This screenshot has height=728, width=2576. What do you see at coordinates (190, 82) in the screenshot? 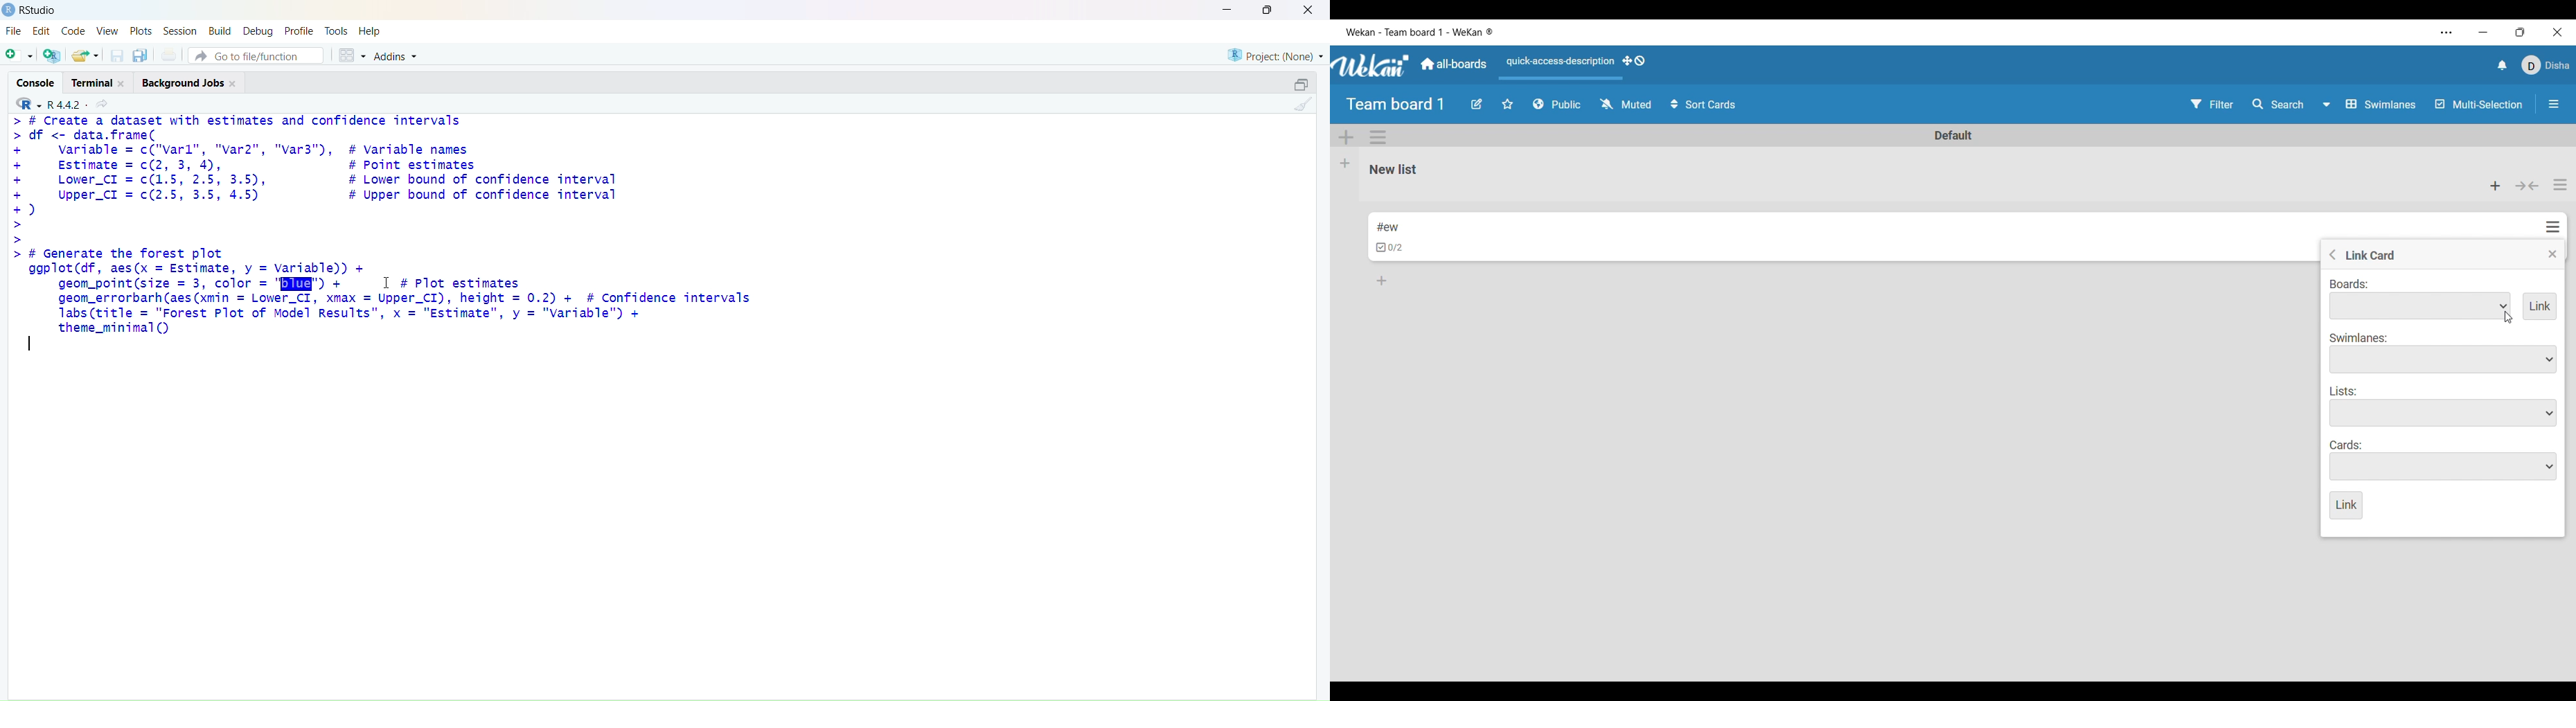
I see `Background Jobs` at bounding box center [190, 82].